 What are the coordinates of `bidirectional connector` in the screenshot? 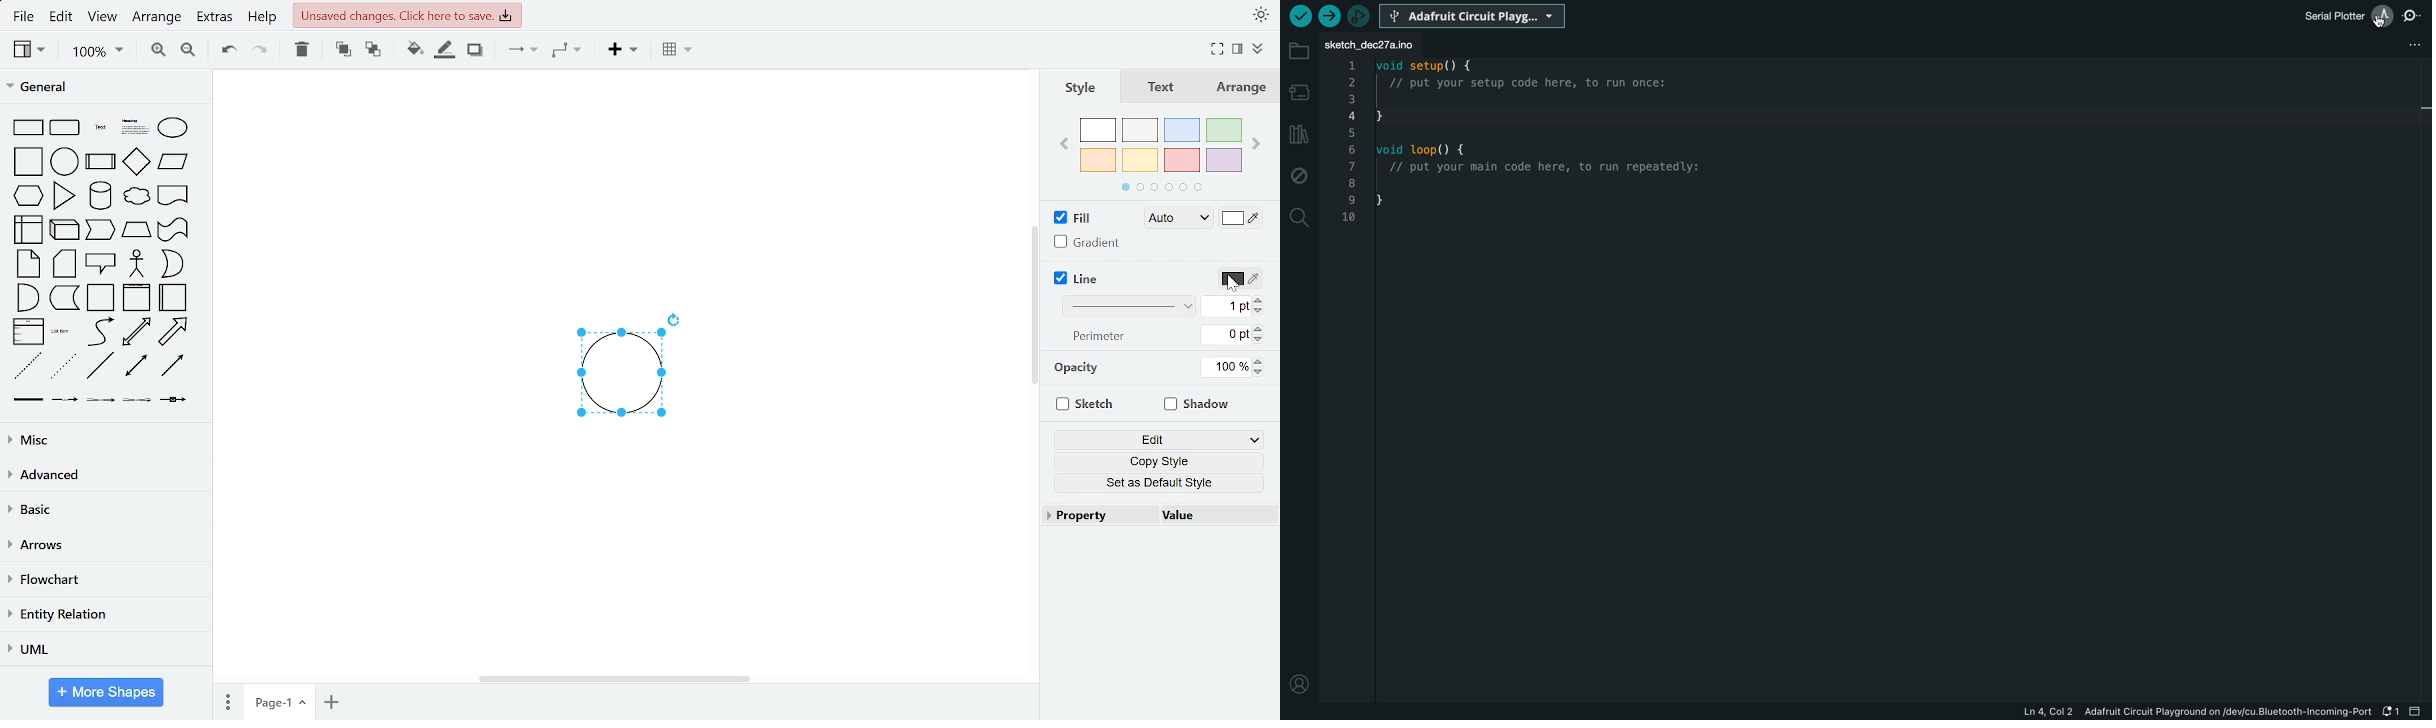 It's located at (135, 367).